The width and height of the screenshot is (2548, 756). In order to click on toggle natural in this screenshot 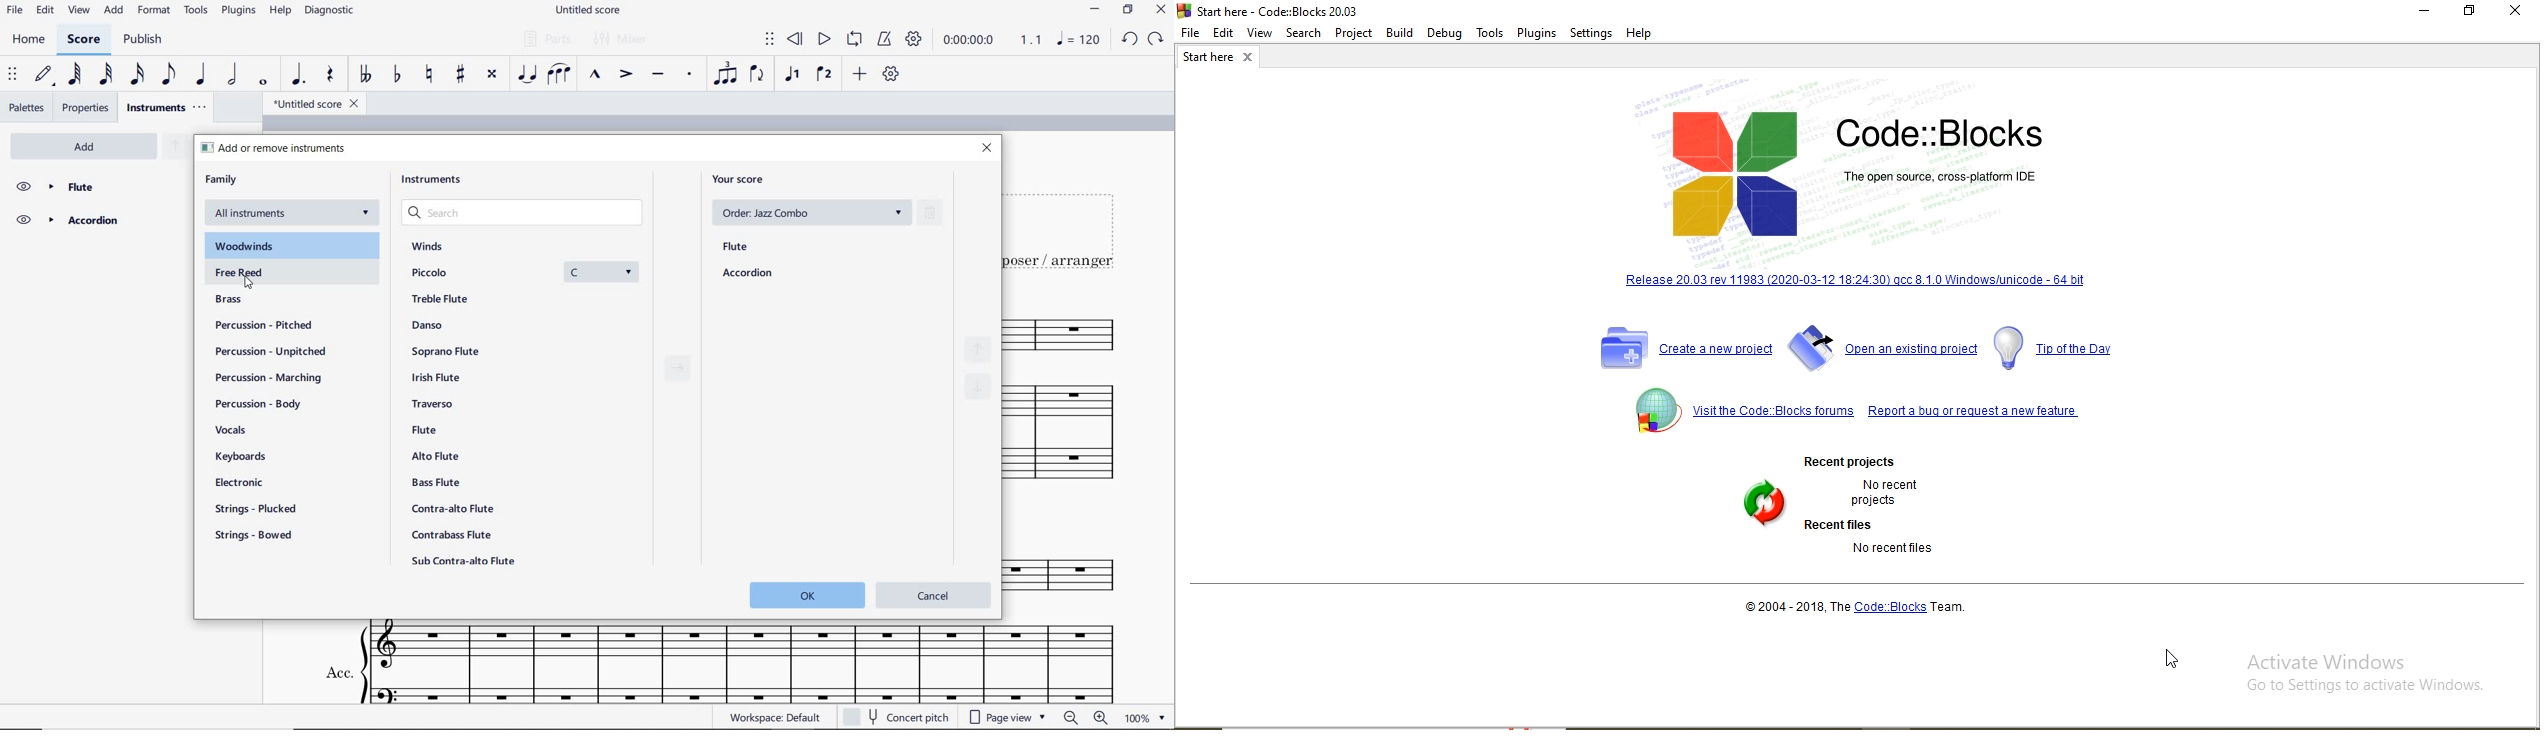, I will do `click(428, 75)`.